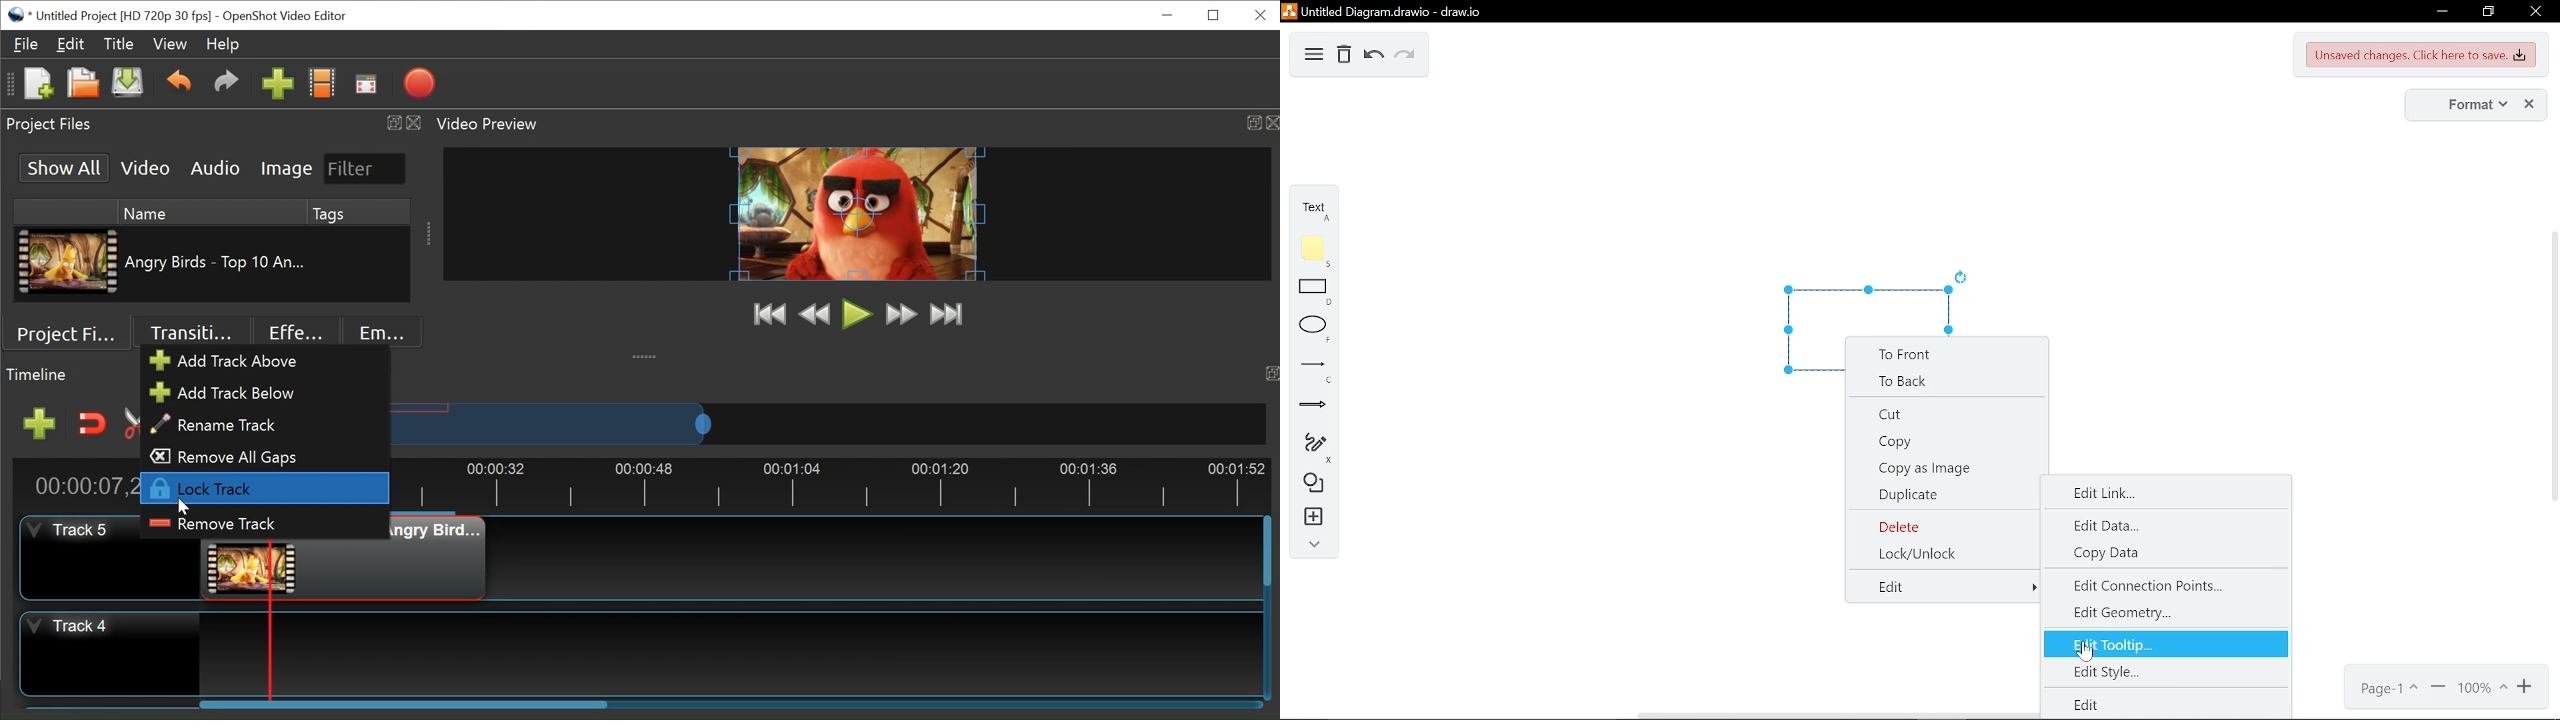  I want to click on format, so click(2476, 105).